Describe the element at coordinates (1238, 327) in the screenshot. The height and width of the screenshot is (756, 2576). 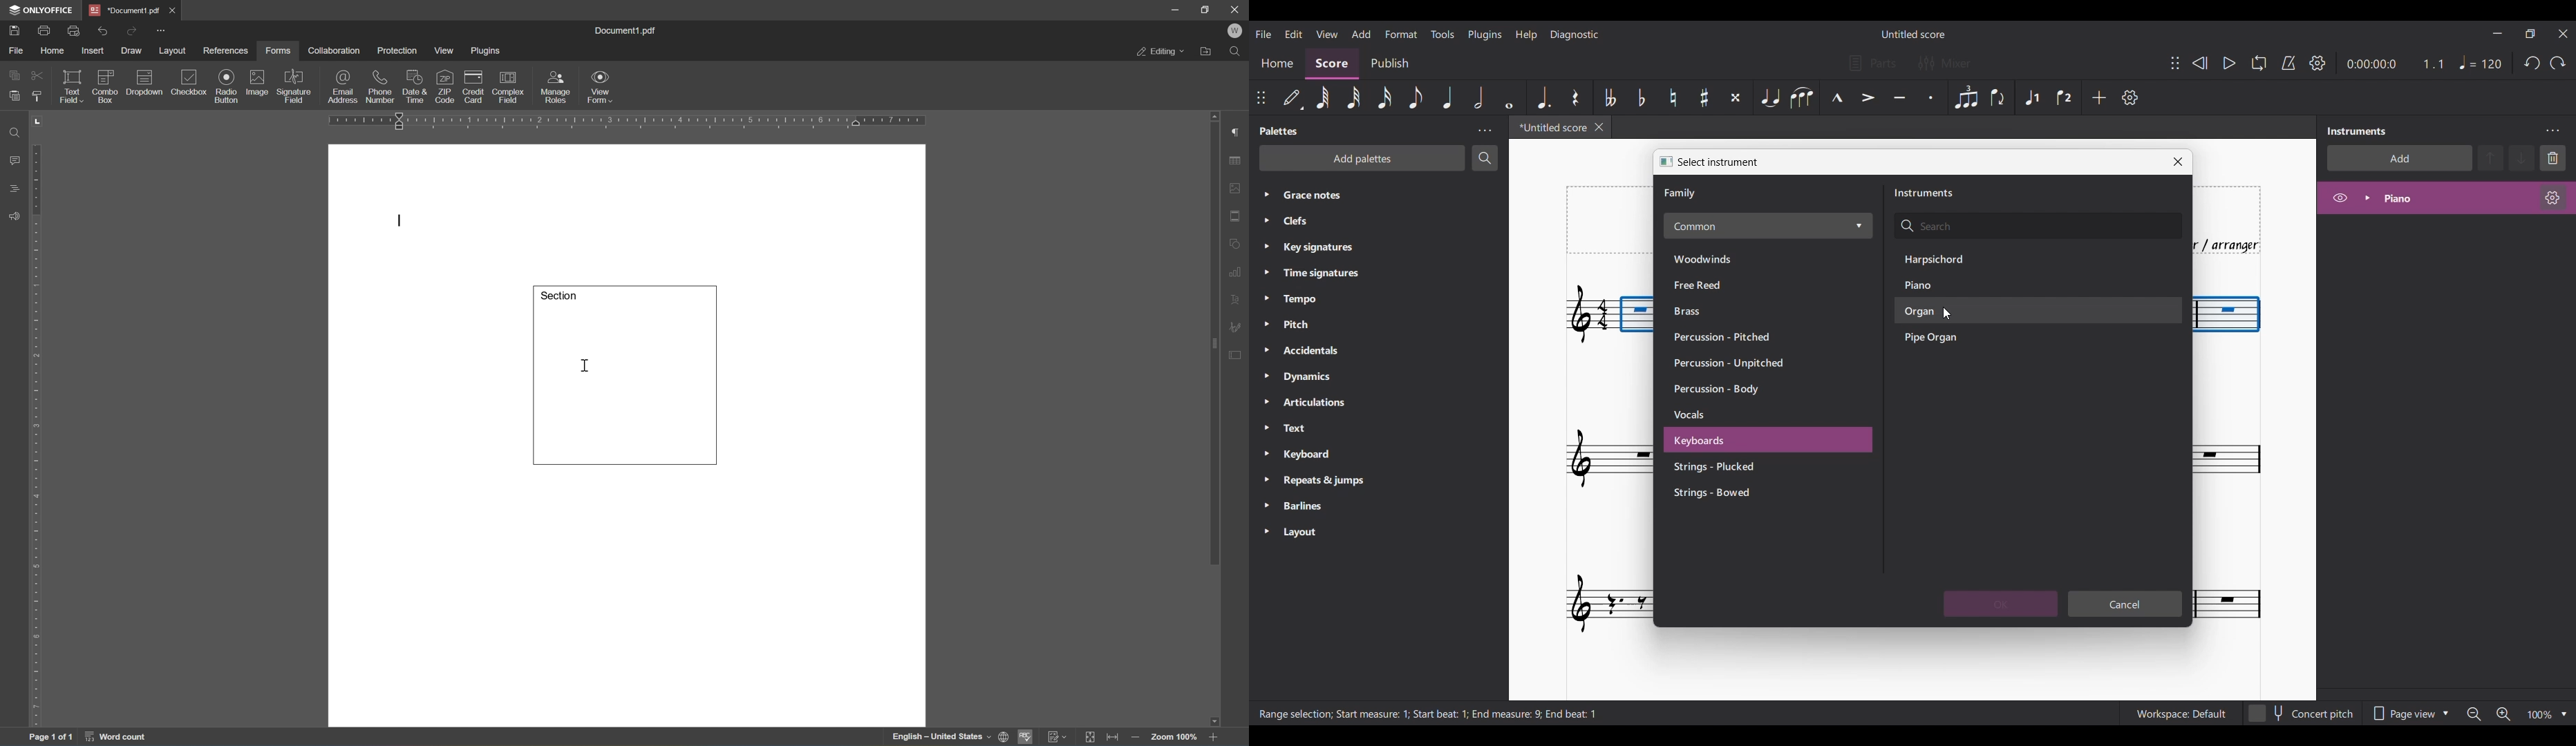
I see `signature settings` at that location.